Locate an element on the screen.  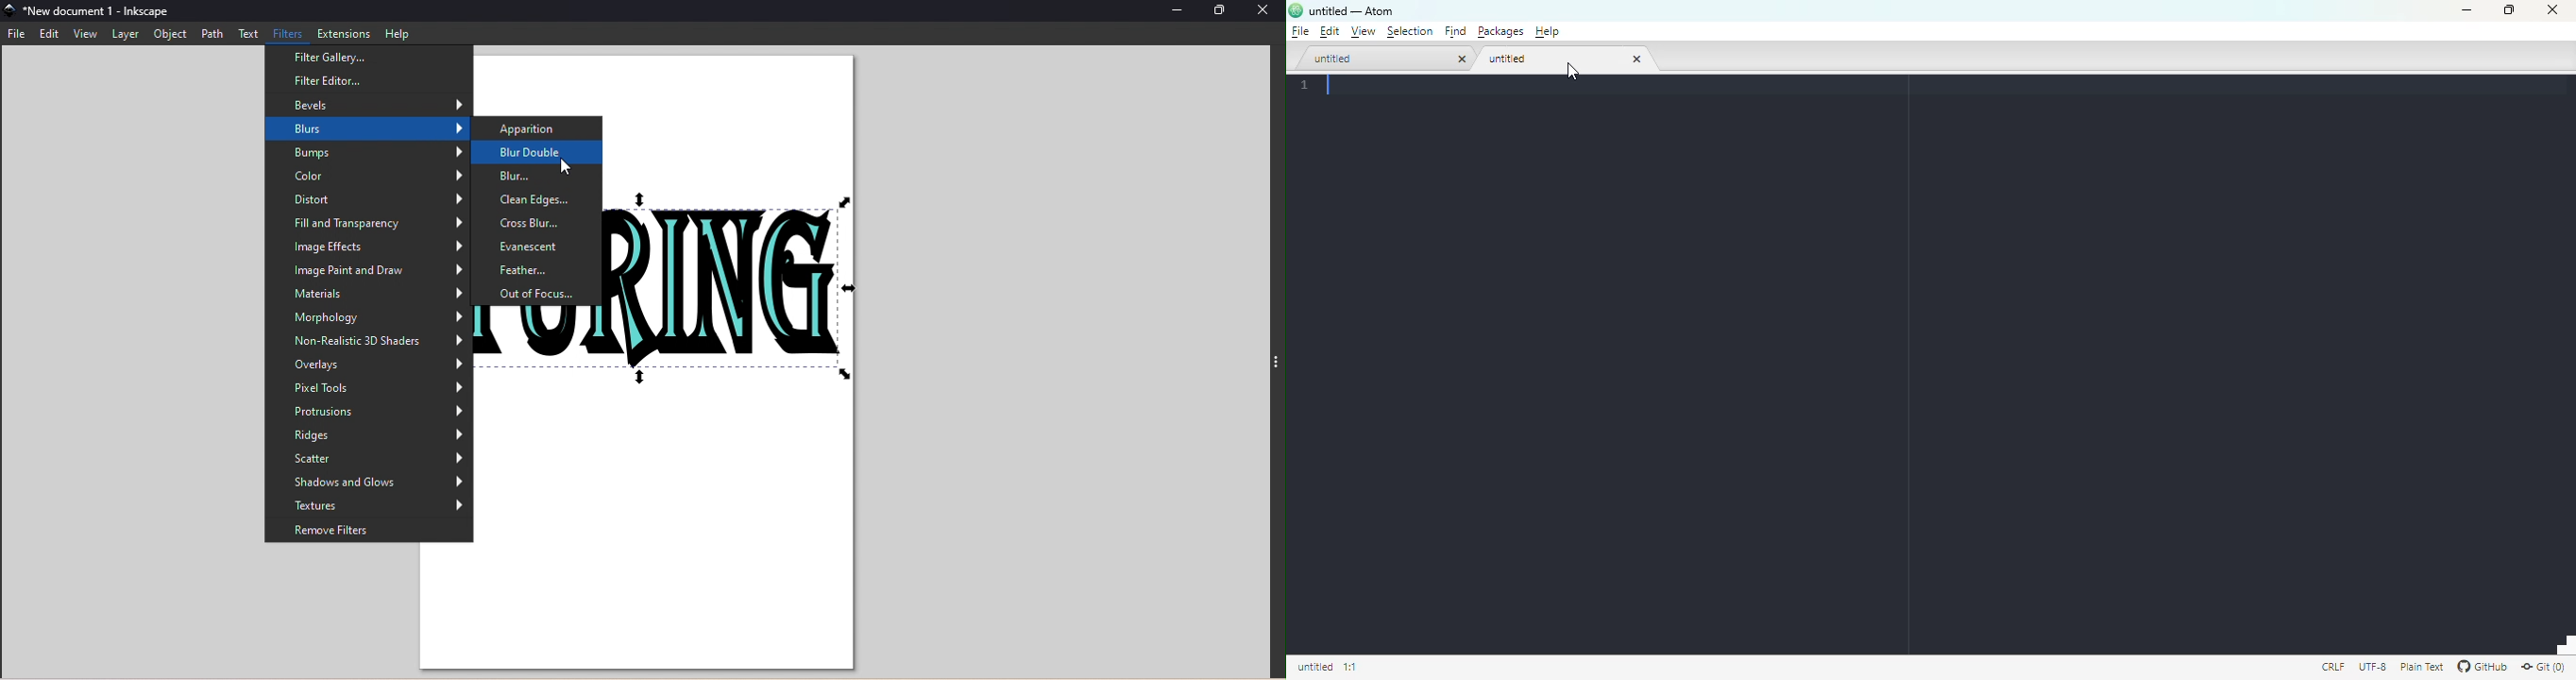
 is located at coordinates (1315, 668).